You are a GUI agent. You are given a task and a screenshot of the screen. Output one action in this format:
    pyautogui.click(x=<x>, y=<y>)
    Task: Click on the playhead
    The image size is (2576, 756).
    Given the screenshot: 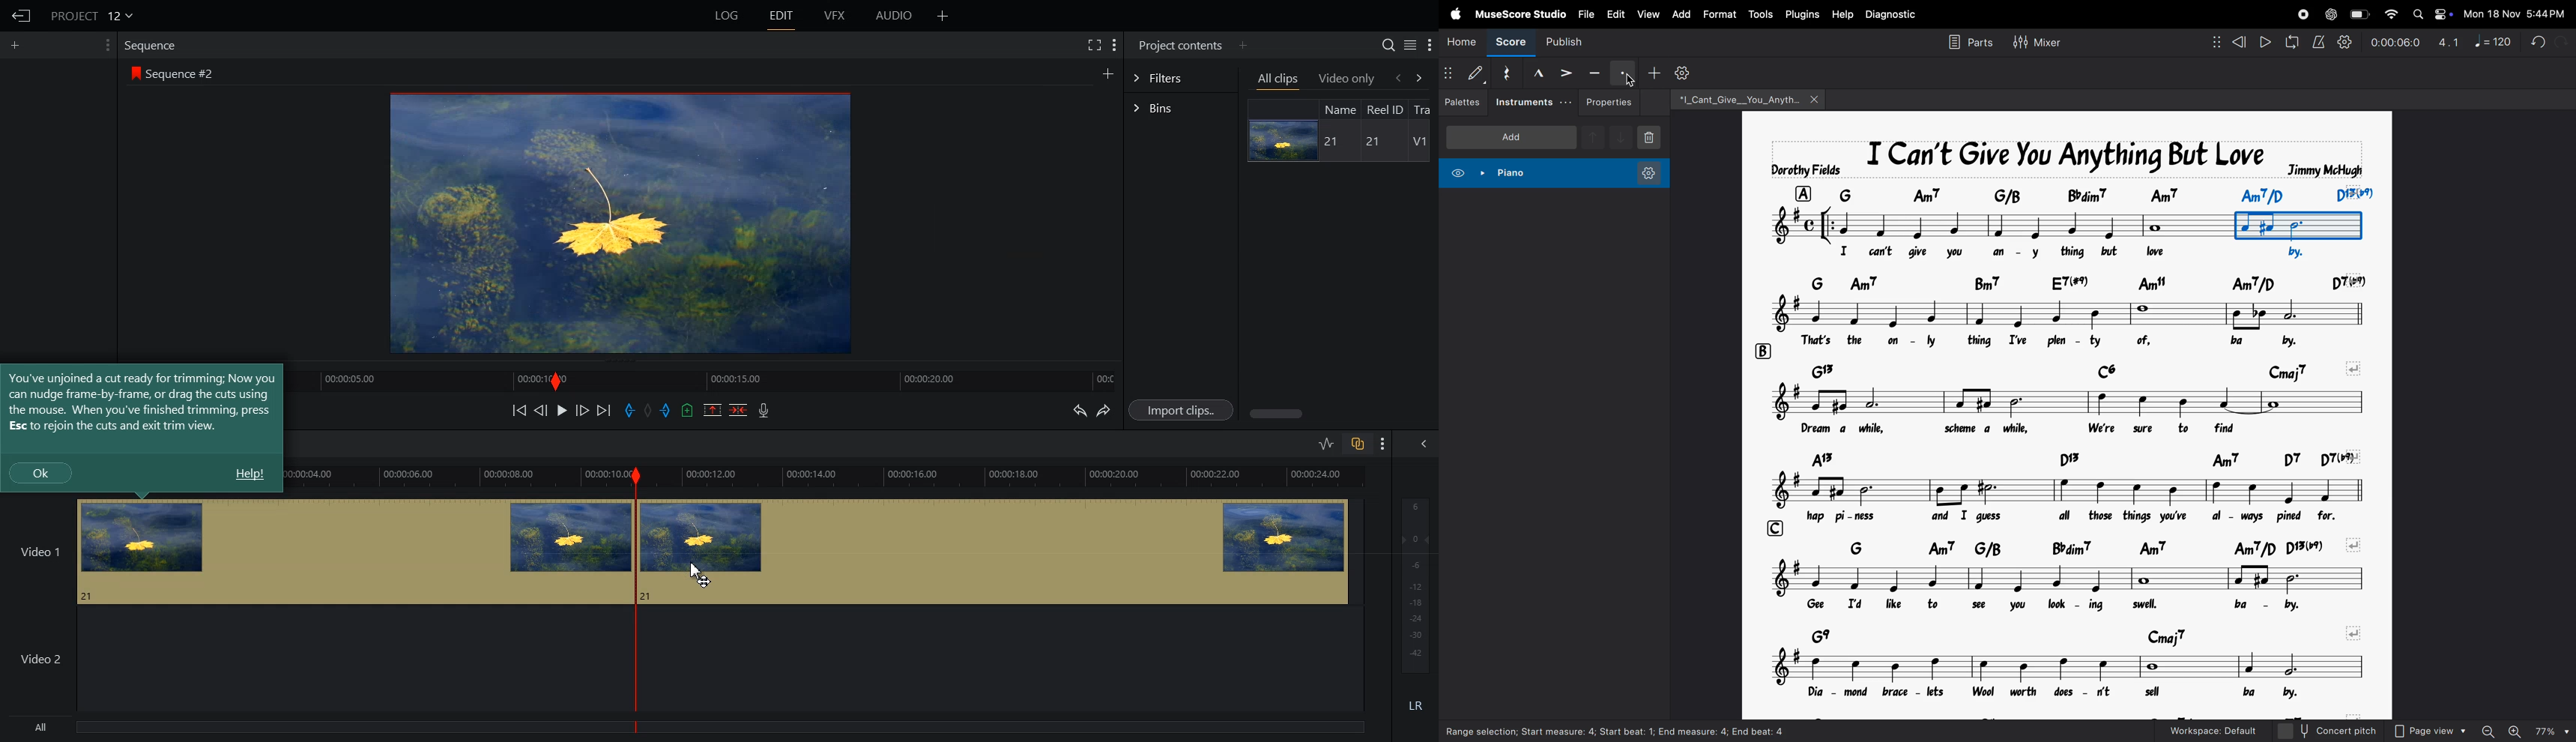 What is the action you would take?
    pyautogui.click(x=636, y=600)
    